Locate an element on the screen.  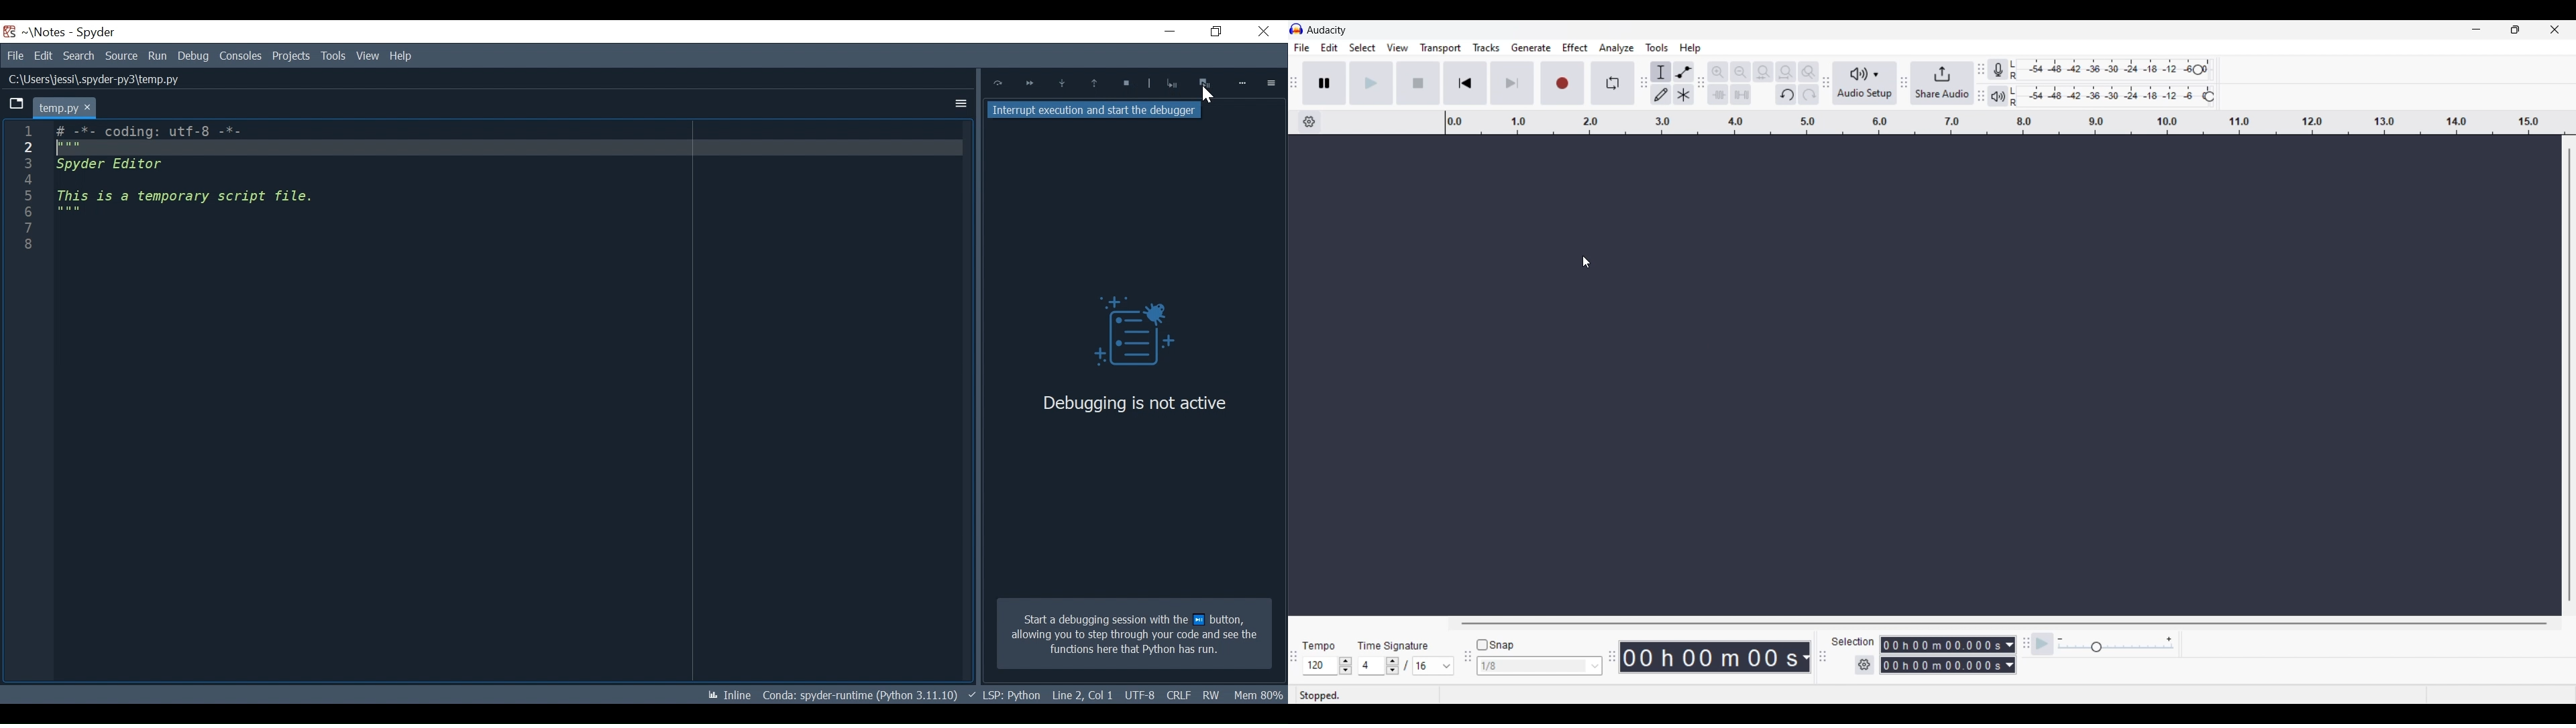
View is located at coordinates (333, 56).